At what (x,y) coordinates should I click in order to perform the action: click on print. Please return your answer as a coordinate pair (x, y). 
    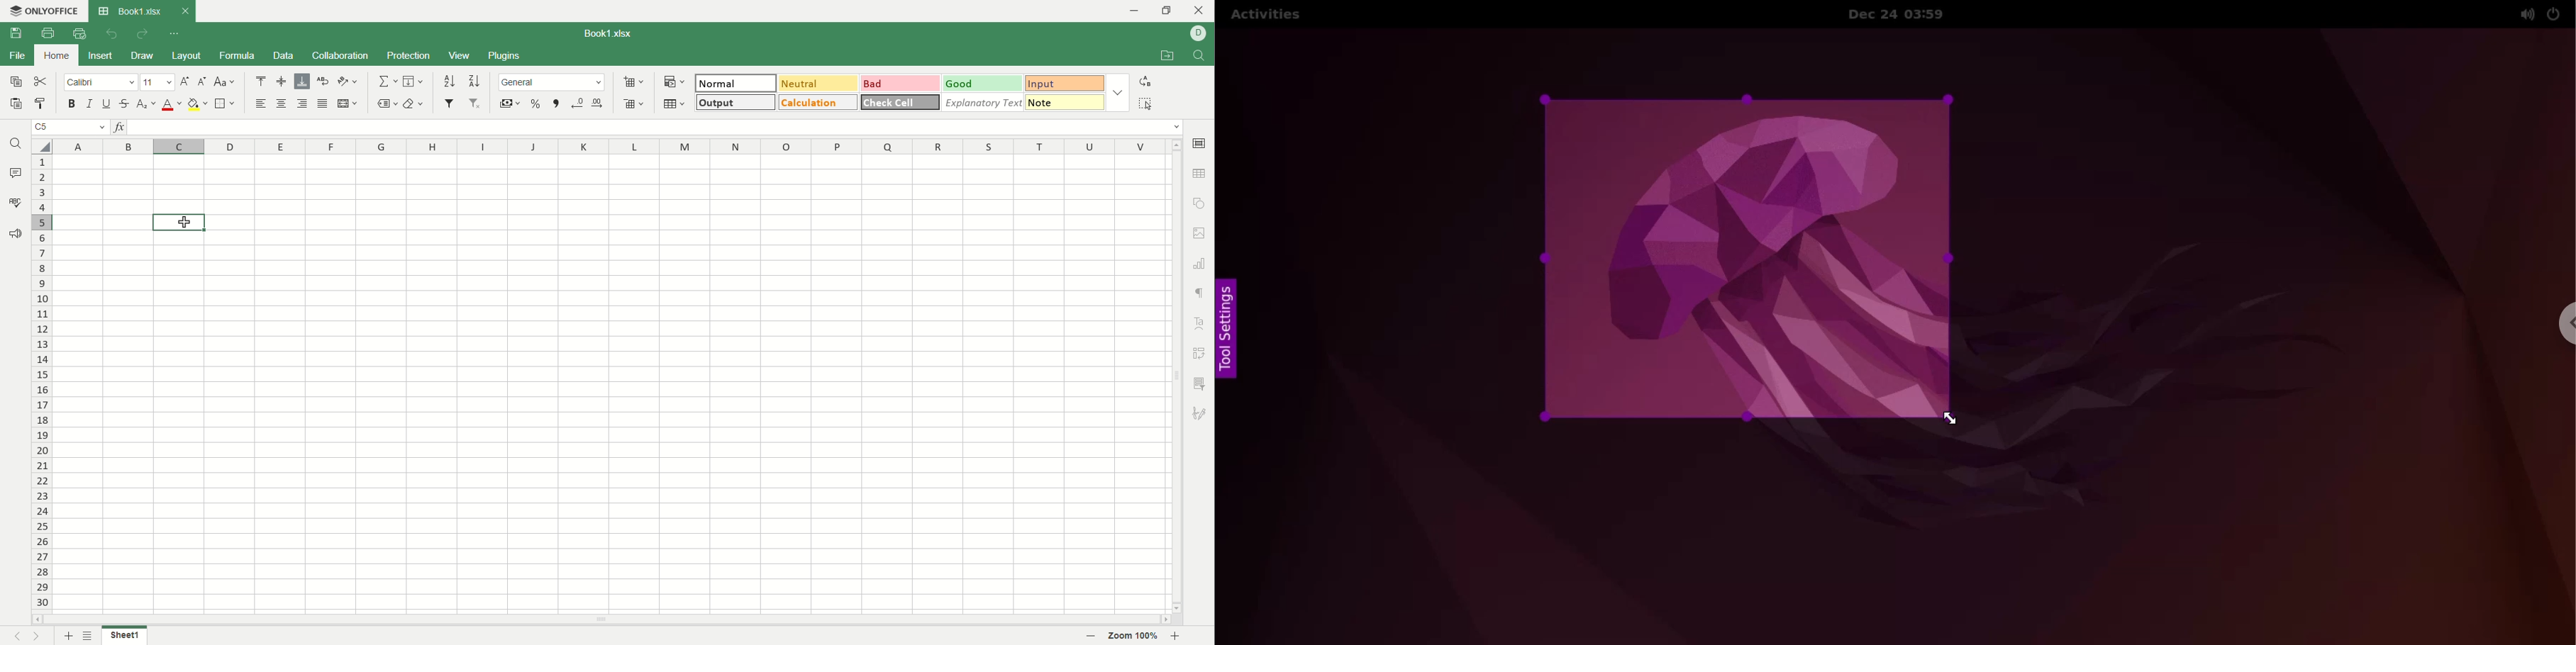
    Looking at the image, I should click on (47, 33).